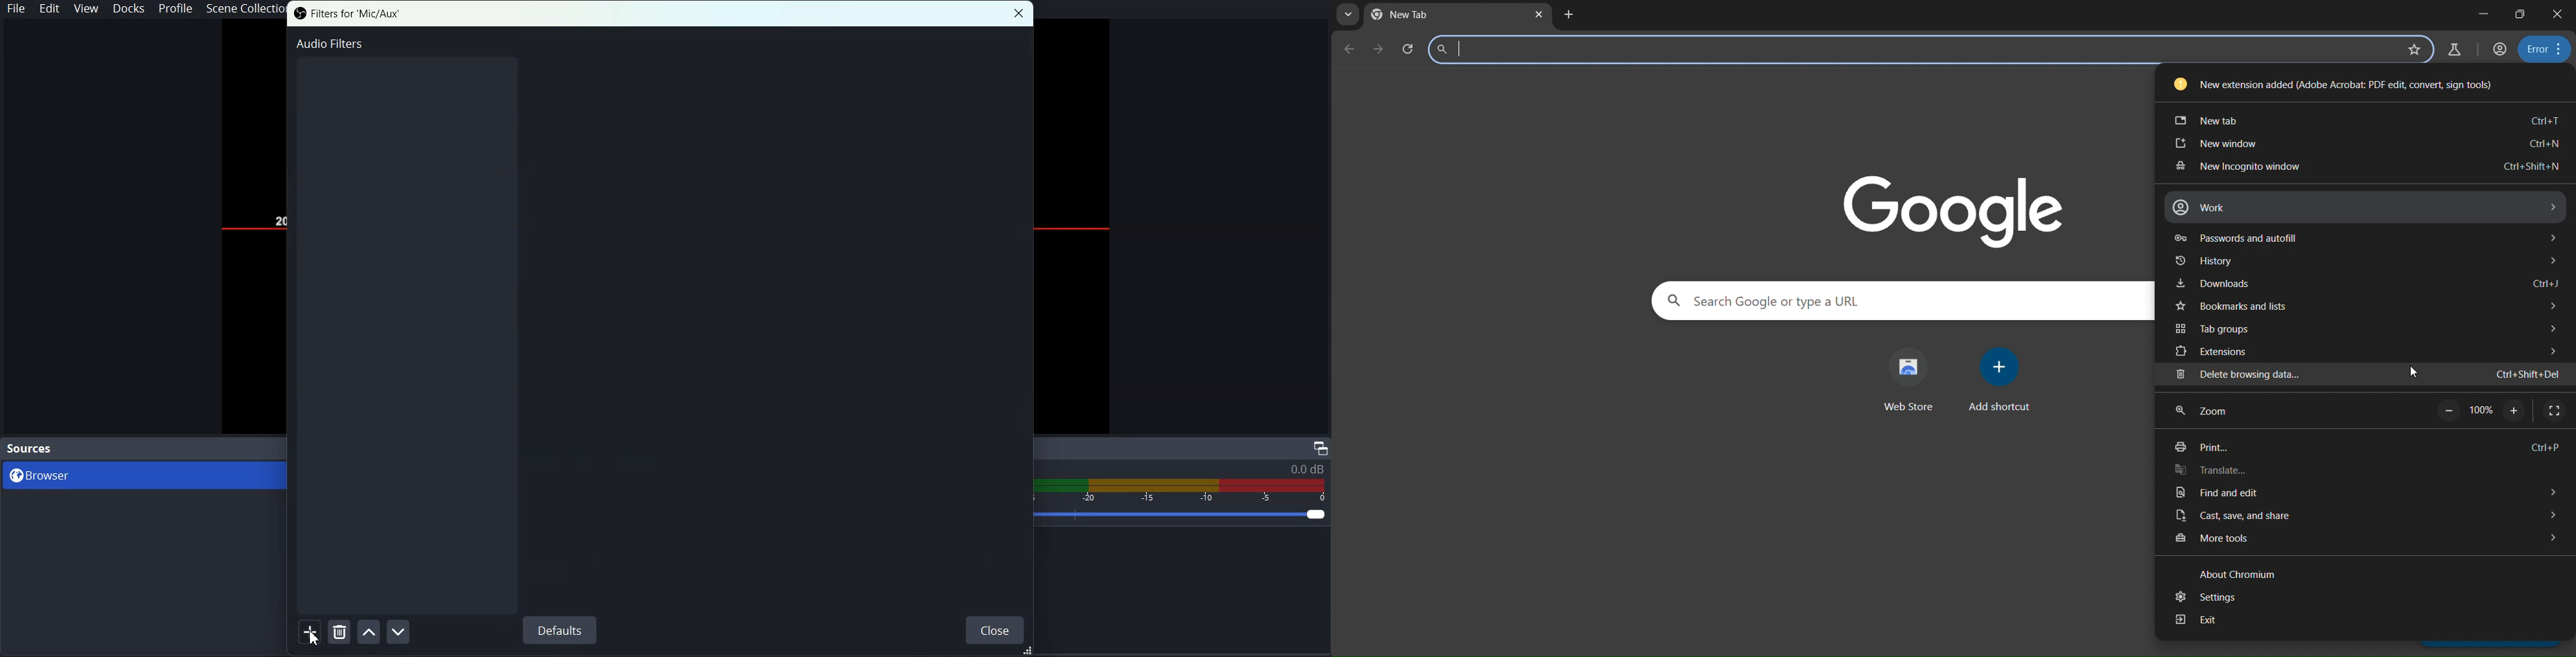 The image size is (2576, 672). Describe the element at coordinates (2373, 143) in the screenshot. I see `new window` at that location.